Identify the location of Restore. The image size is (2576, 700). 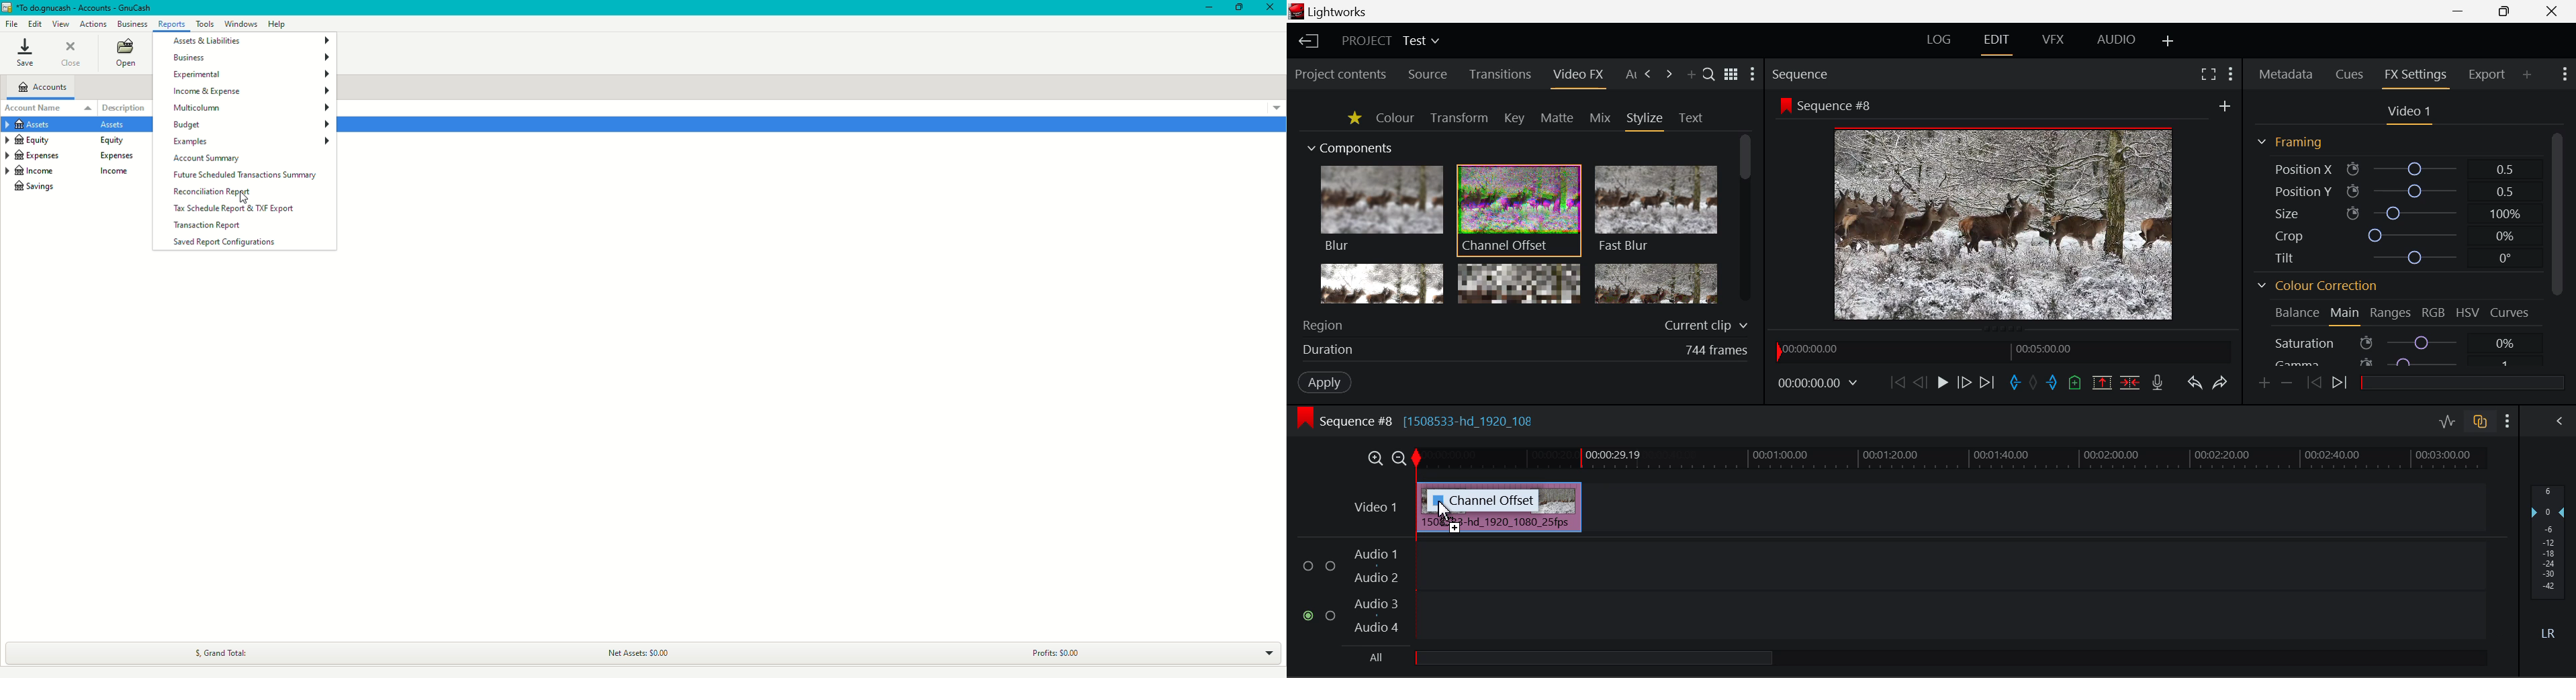
(1236, 9).